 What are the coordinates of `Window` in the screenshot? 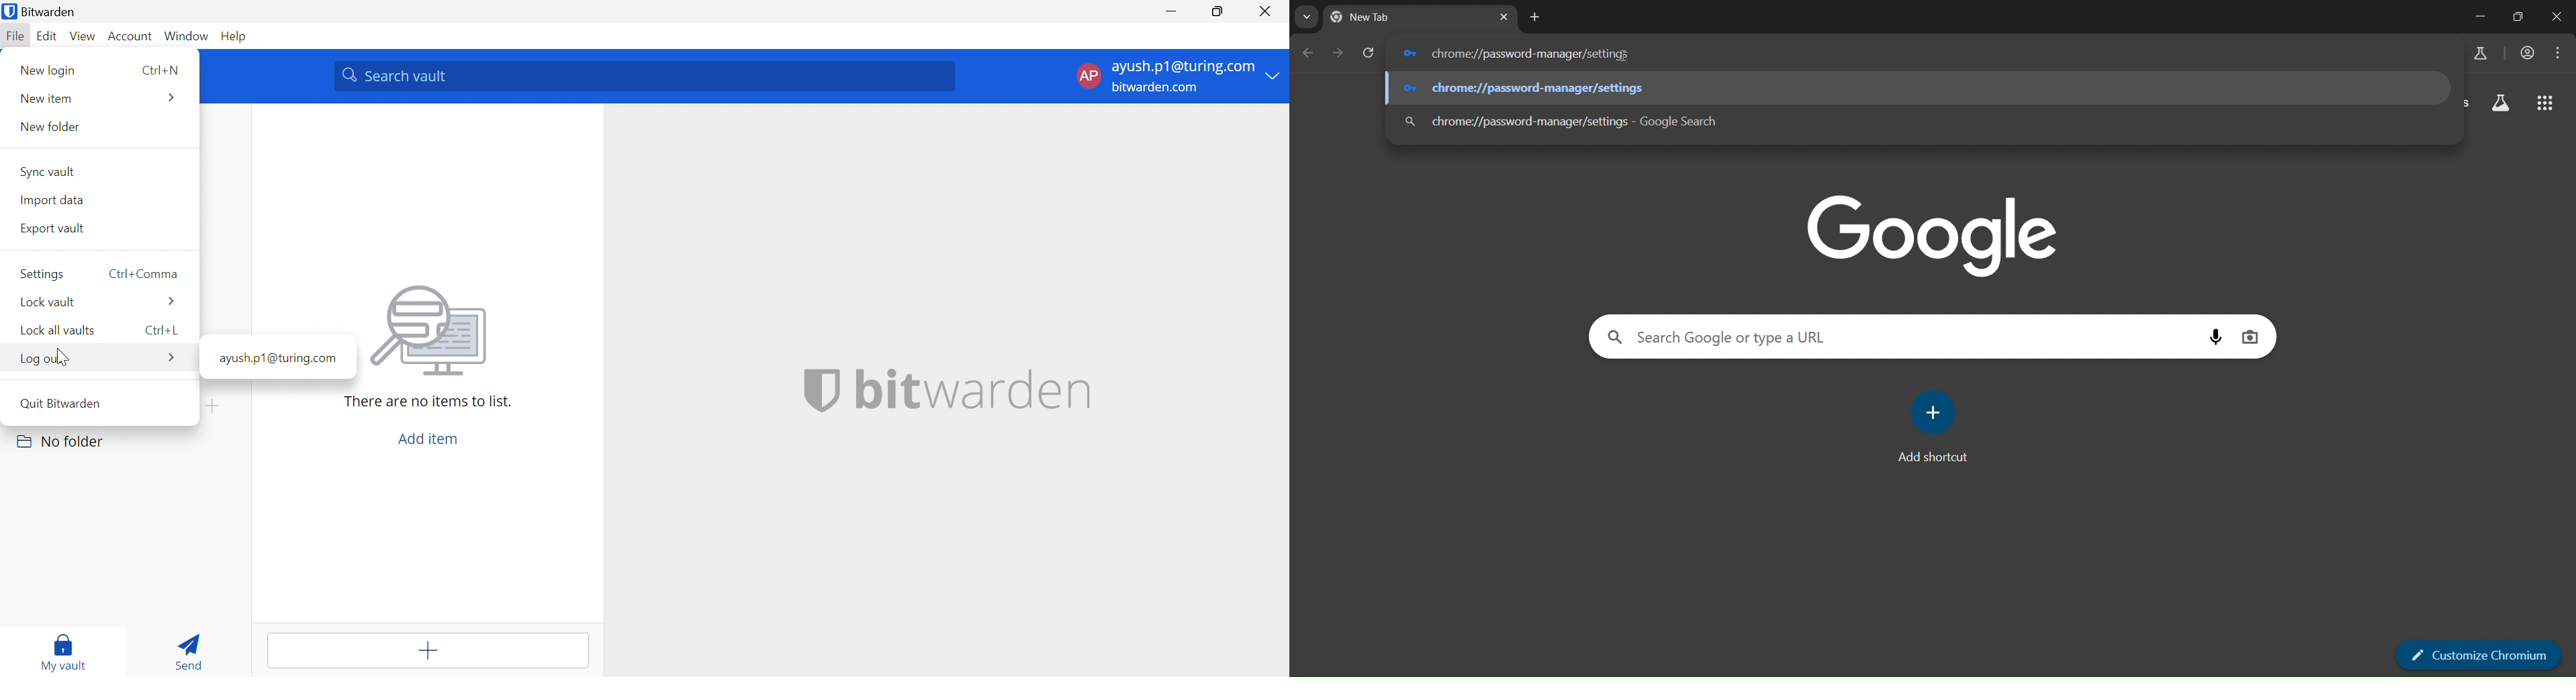 It's located at (188, 36).